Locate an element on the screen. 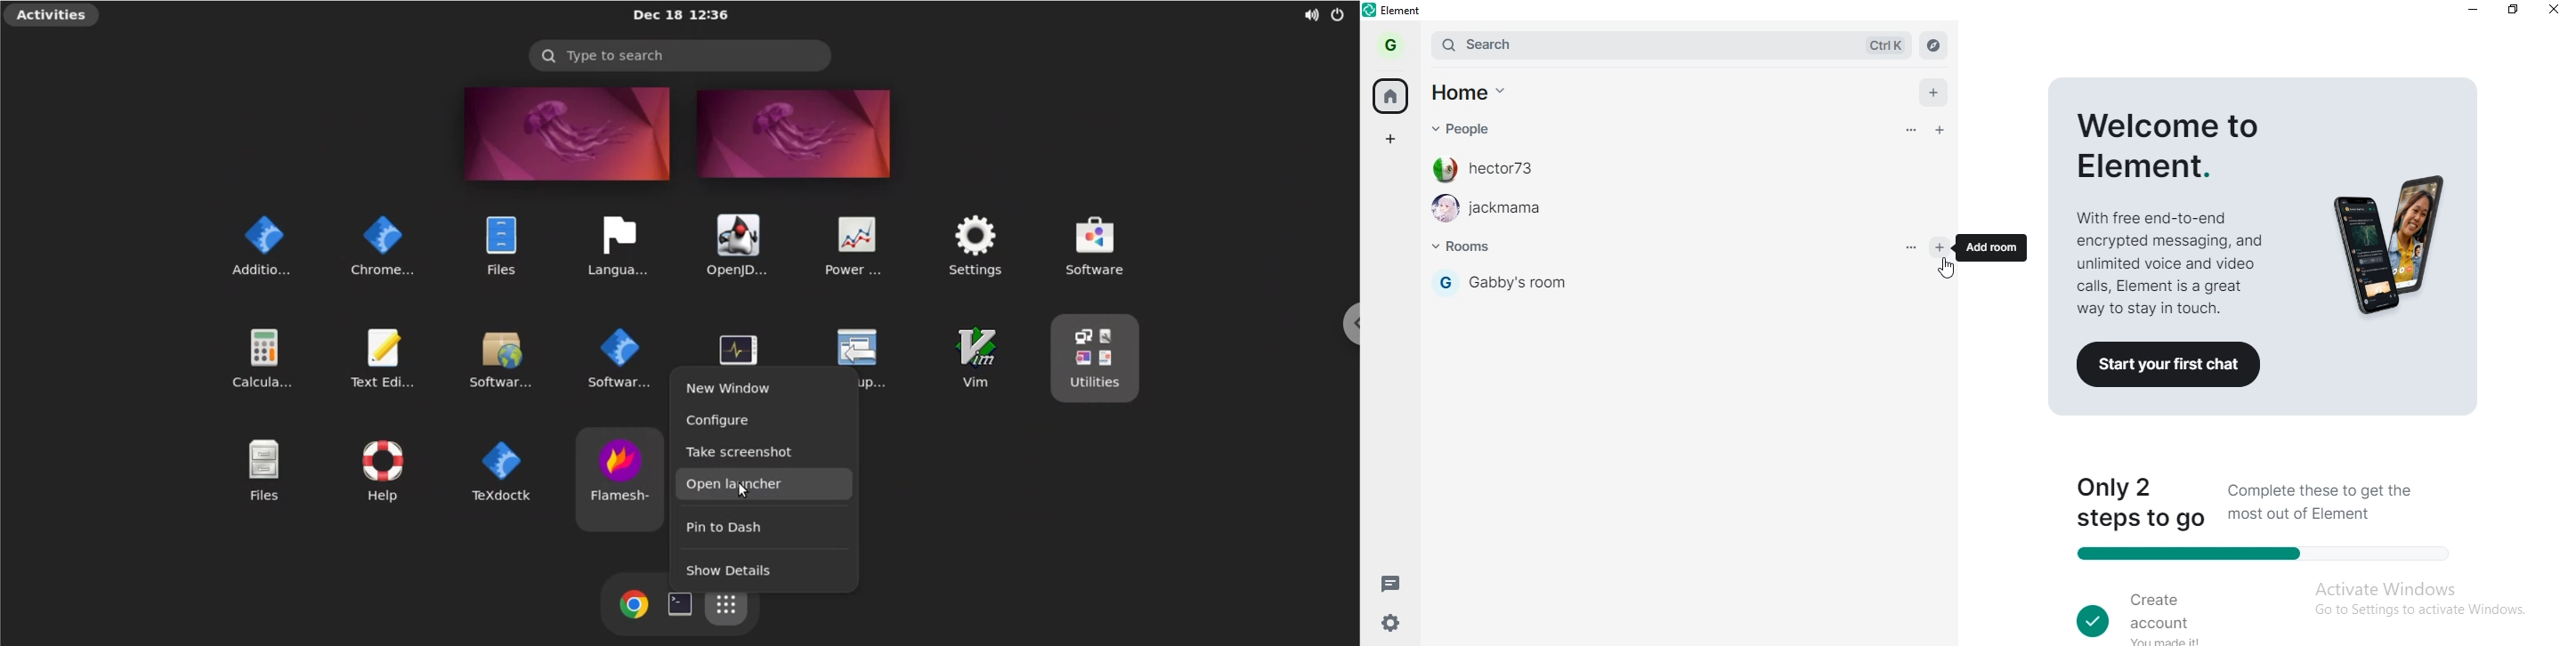  options is located at coordinates (1909, 245).